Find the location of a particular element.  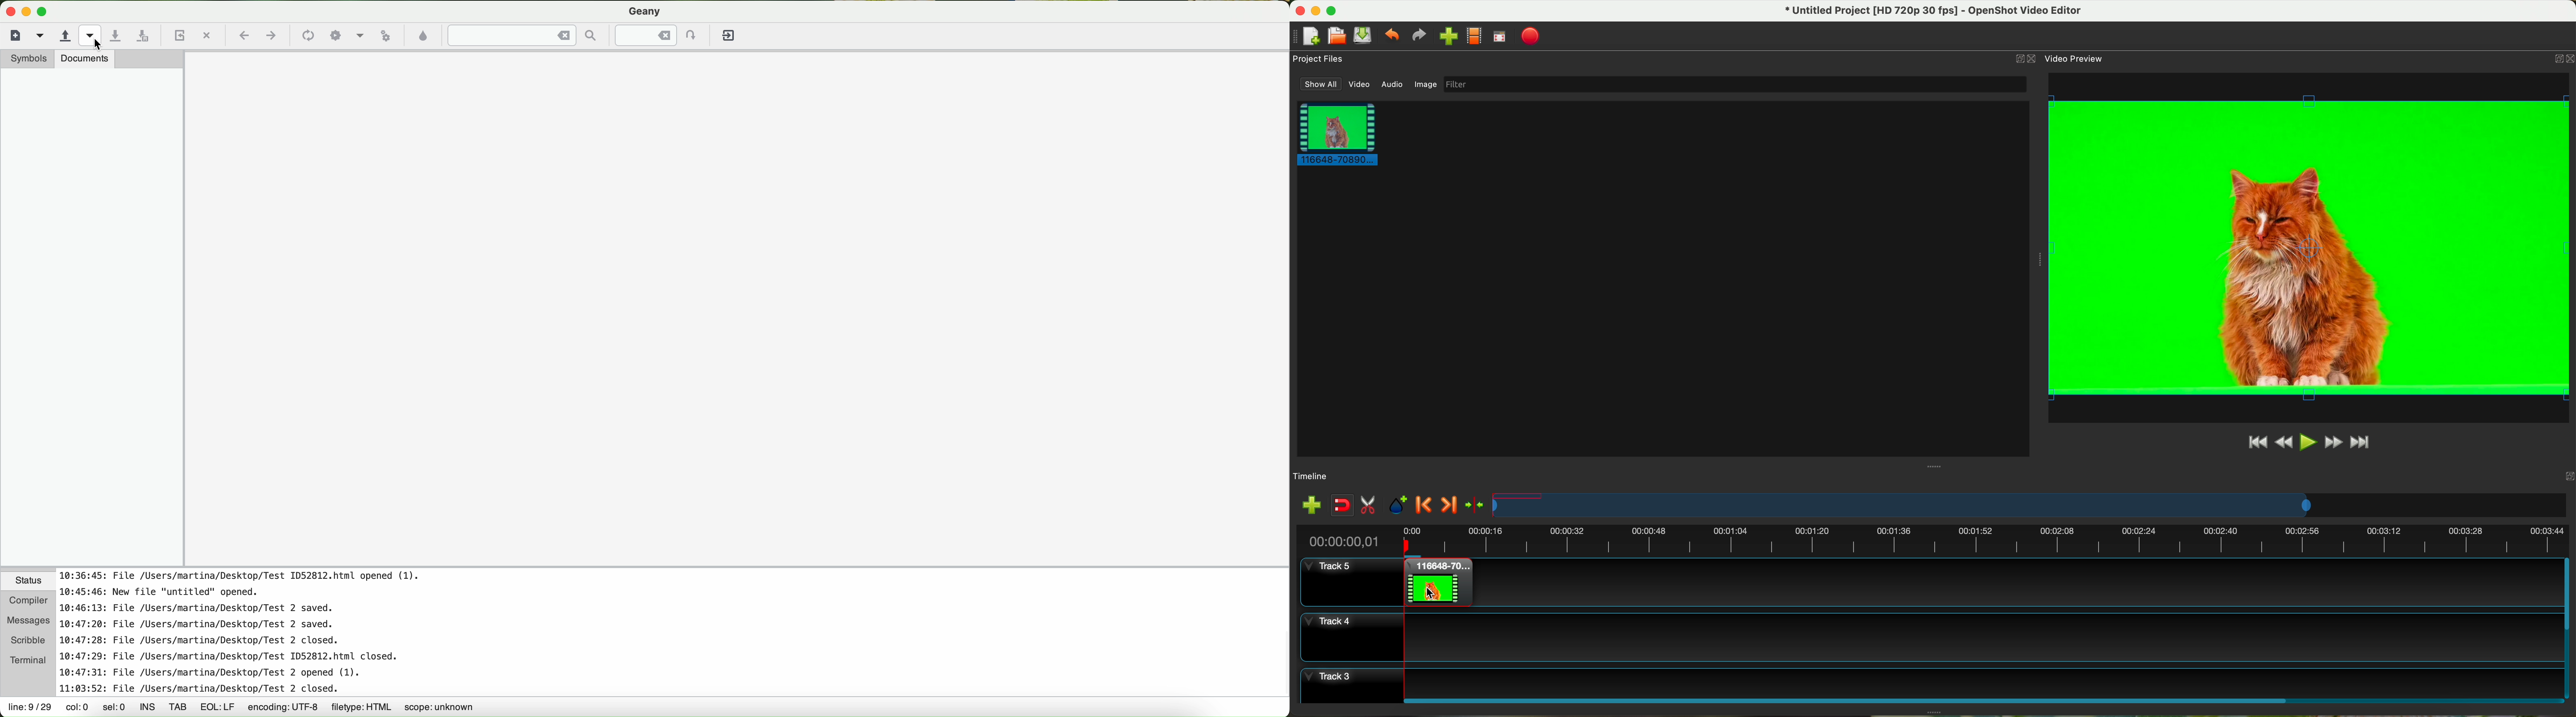

clip is located at coordinates (1335, 133).